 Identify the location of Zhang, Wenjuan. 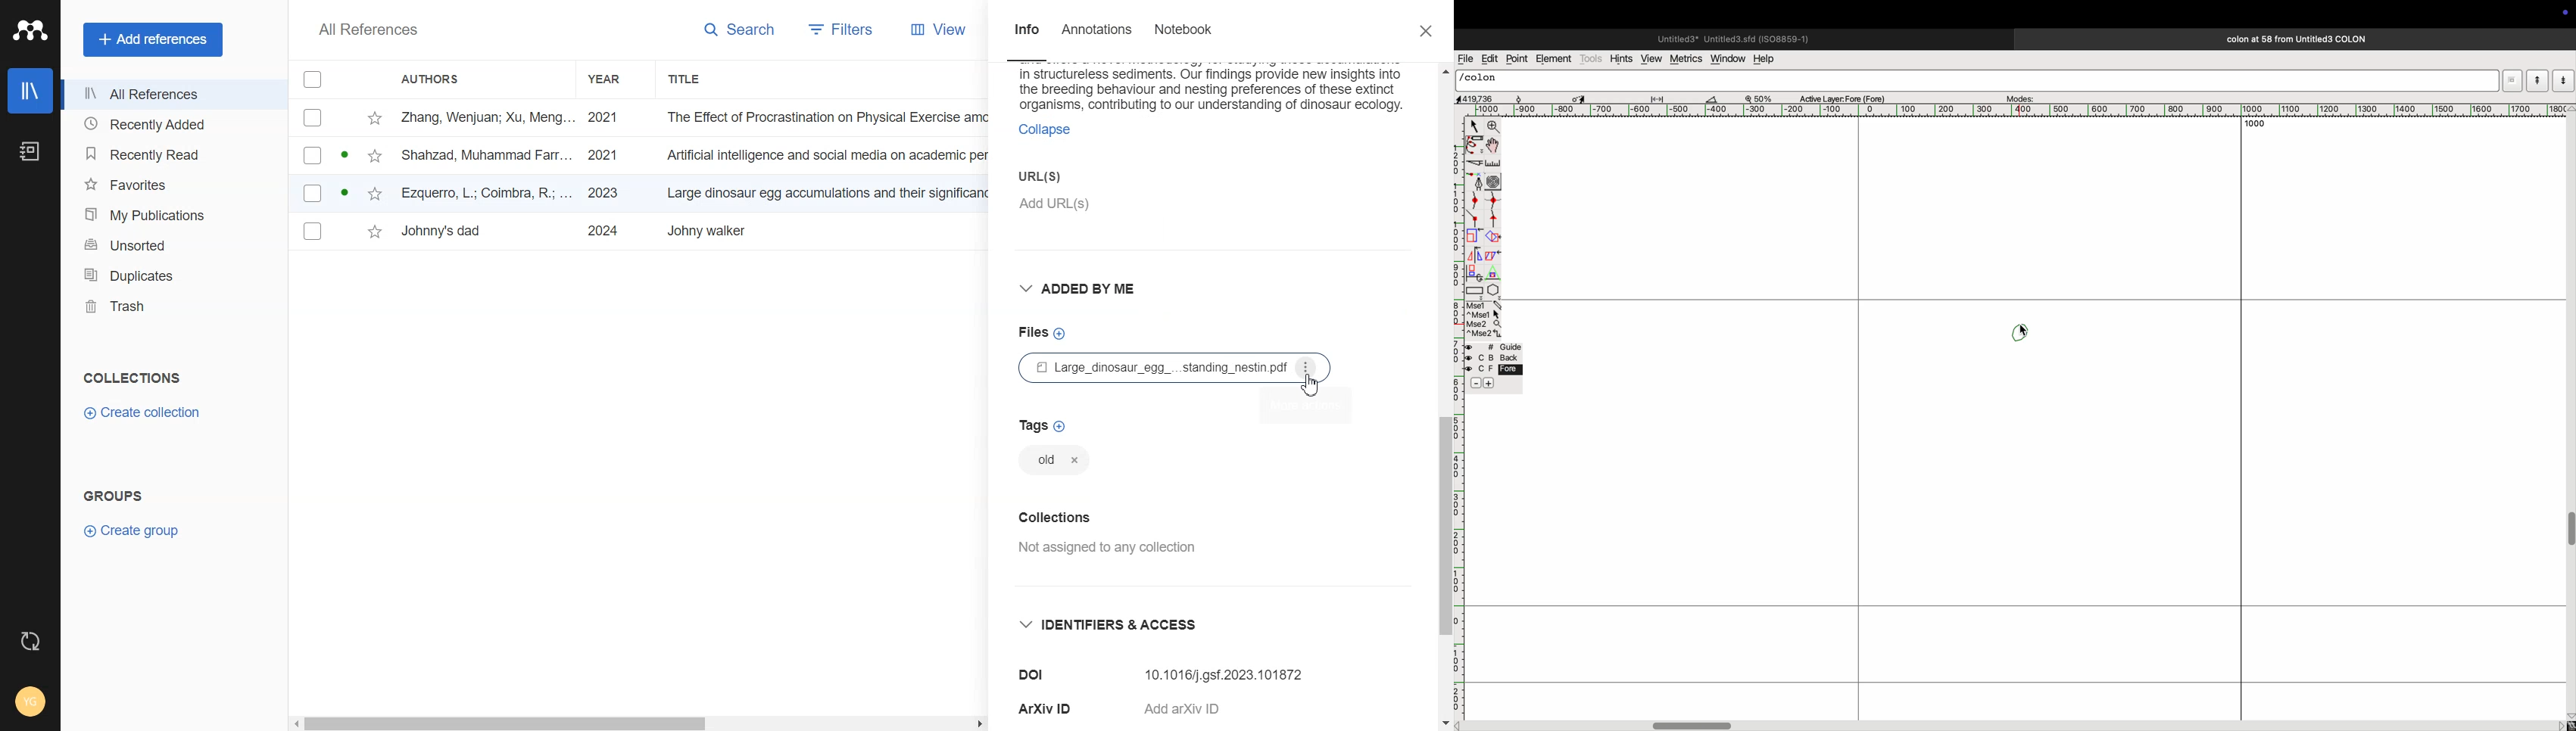
(488, 117).